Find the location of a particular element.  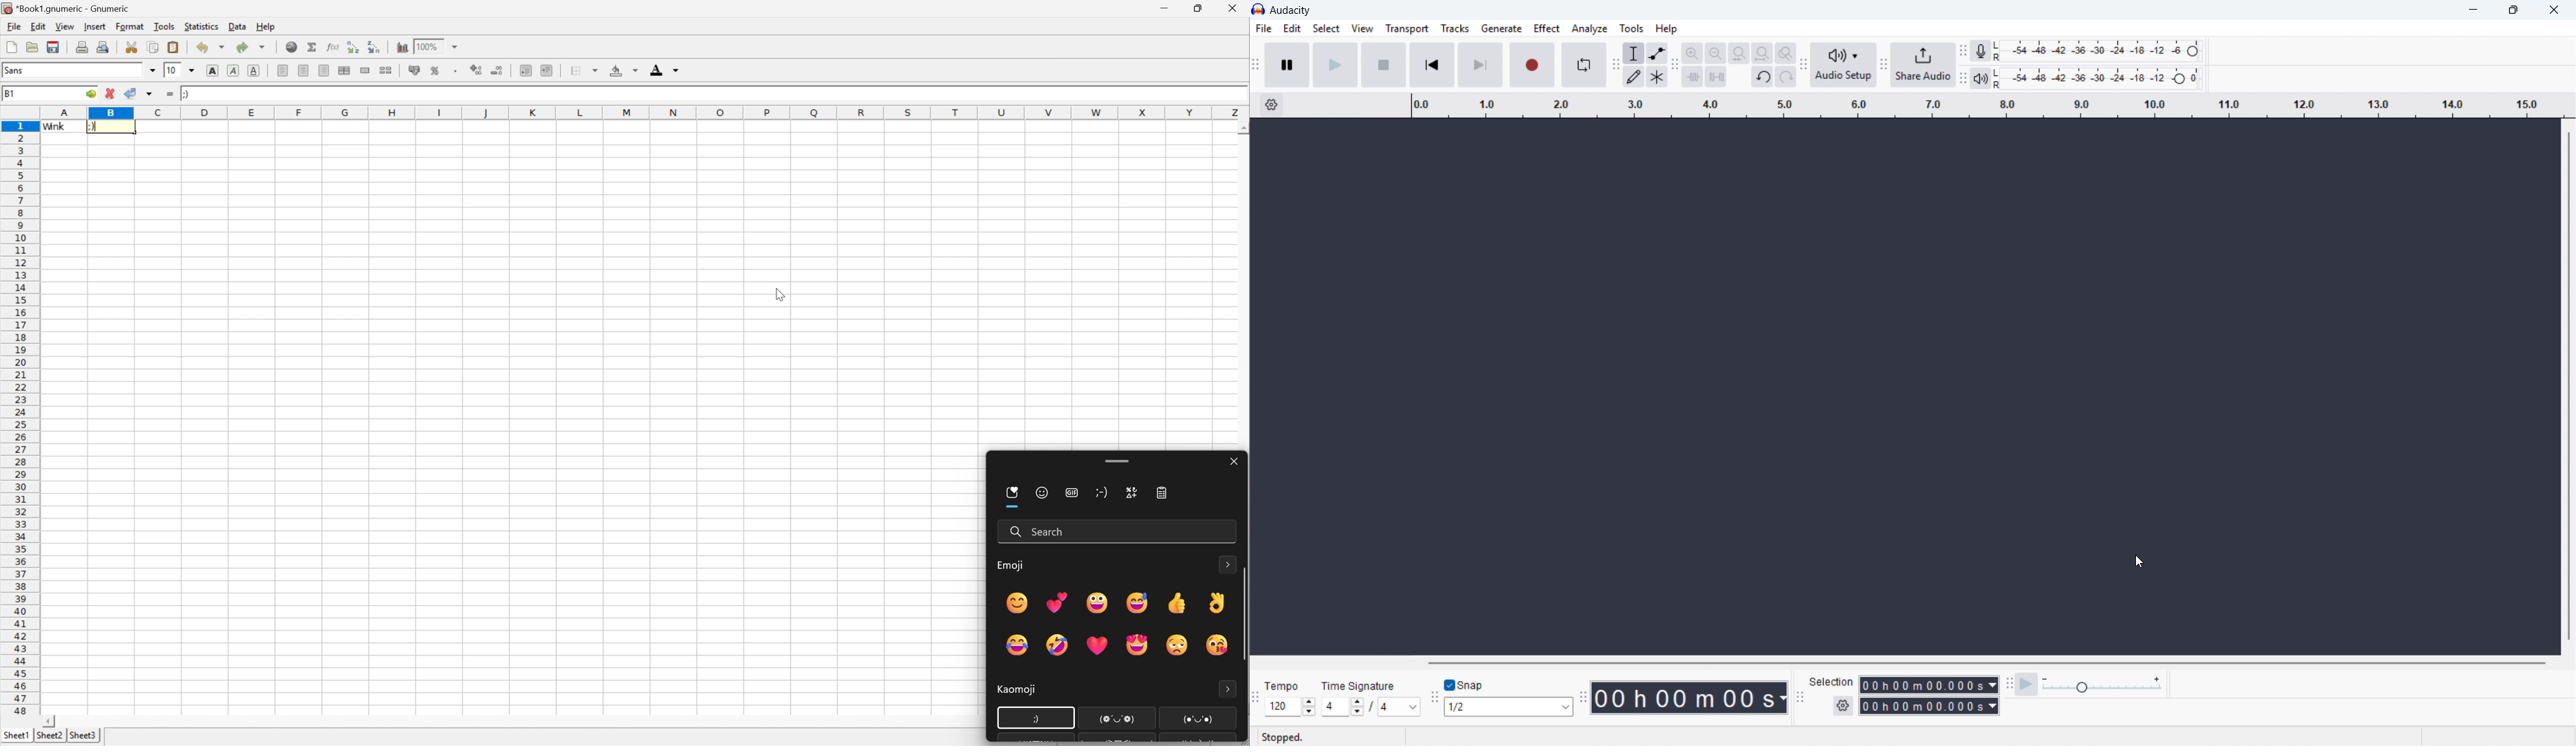

align right is located at coordinates (324, 70).